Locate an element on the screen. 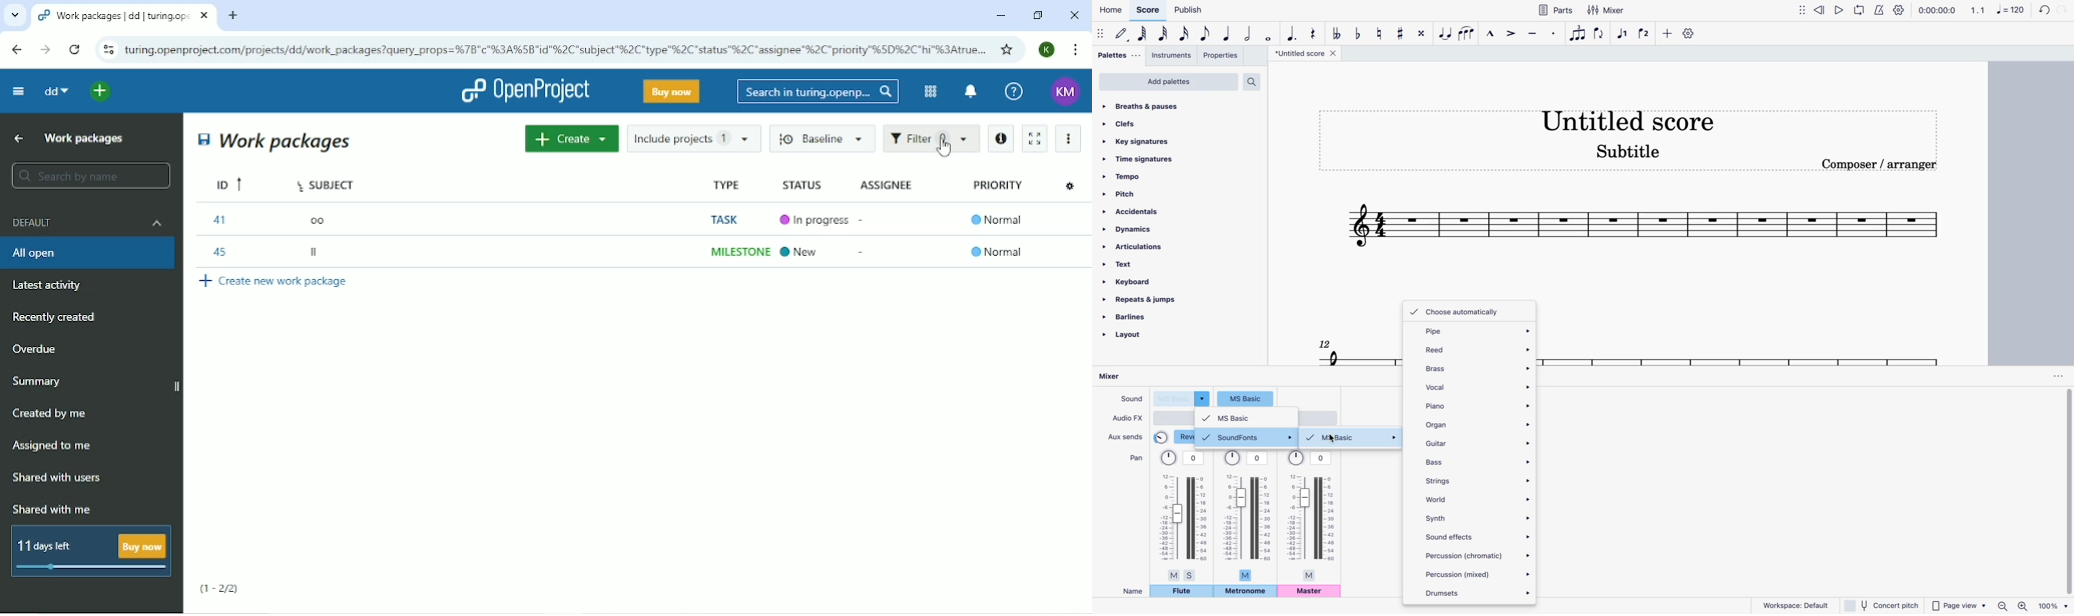 This screenshot has height=616, width=2100. sound type is located at coordinates (1246, 398).